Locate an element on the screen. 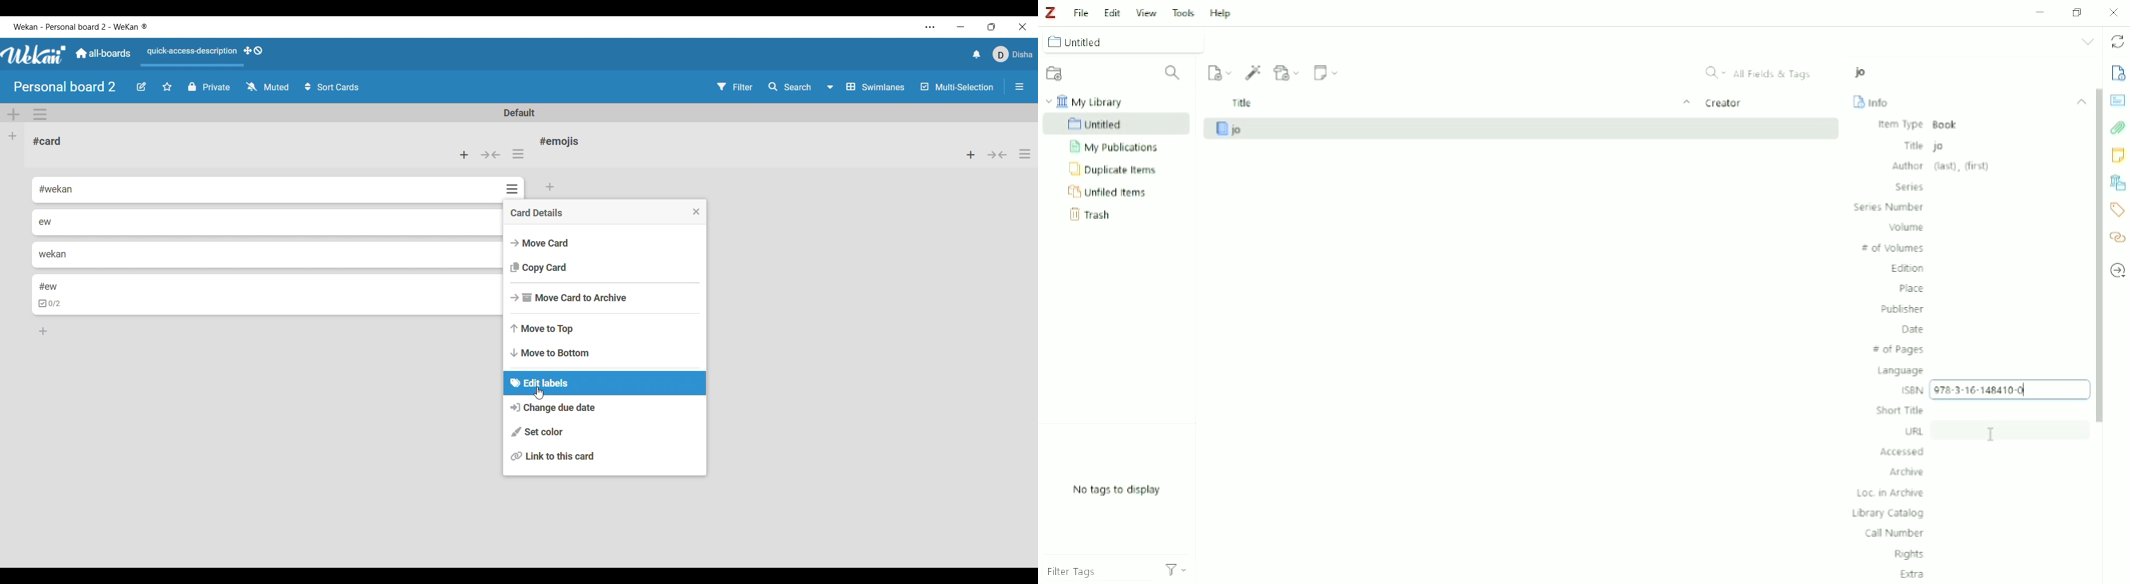  #wekan is located at coordinates (57, 190).